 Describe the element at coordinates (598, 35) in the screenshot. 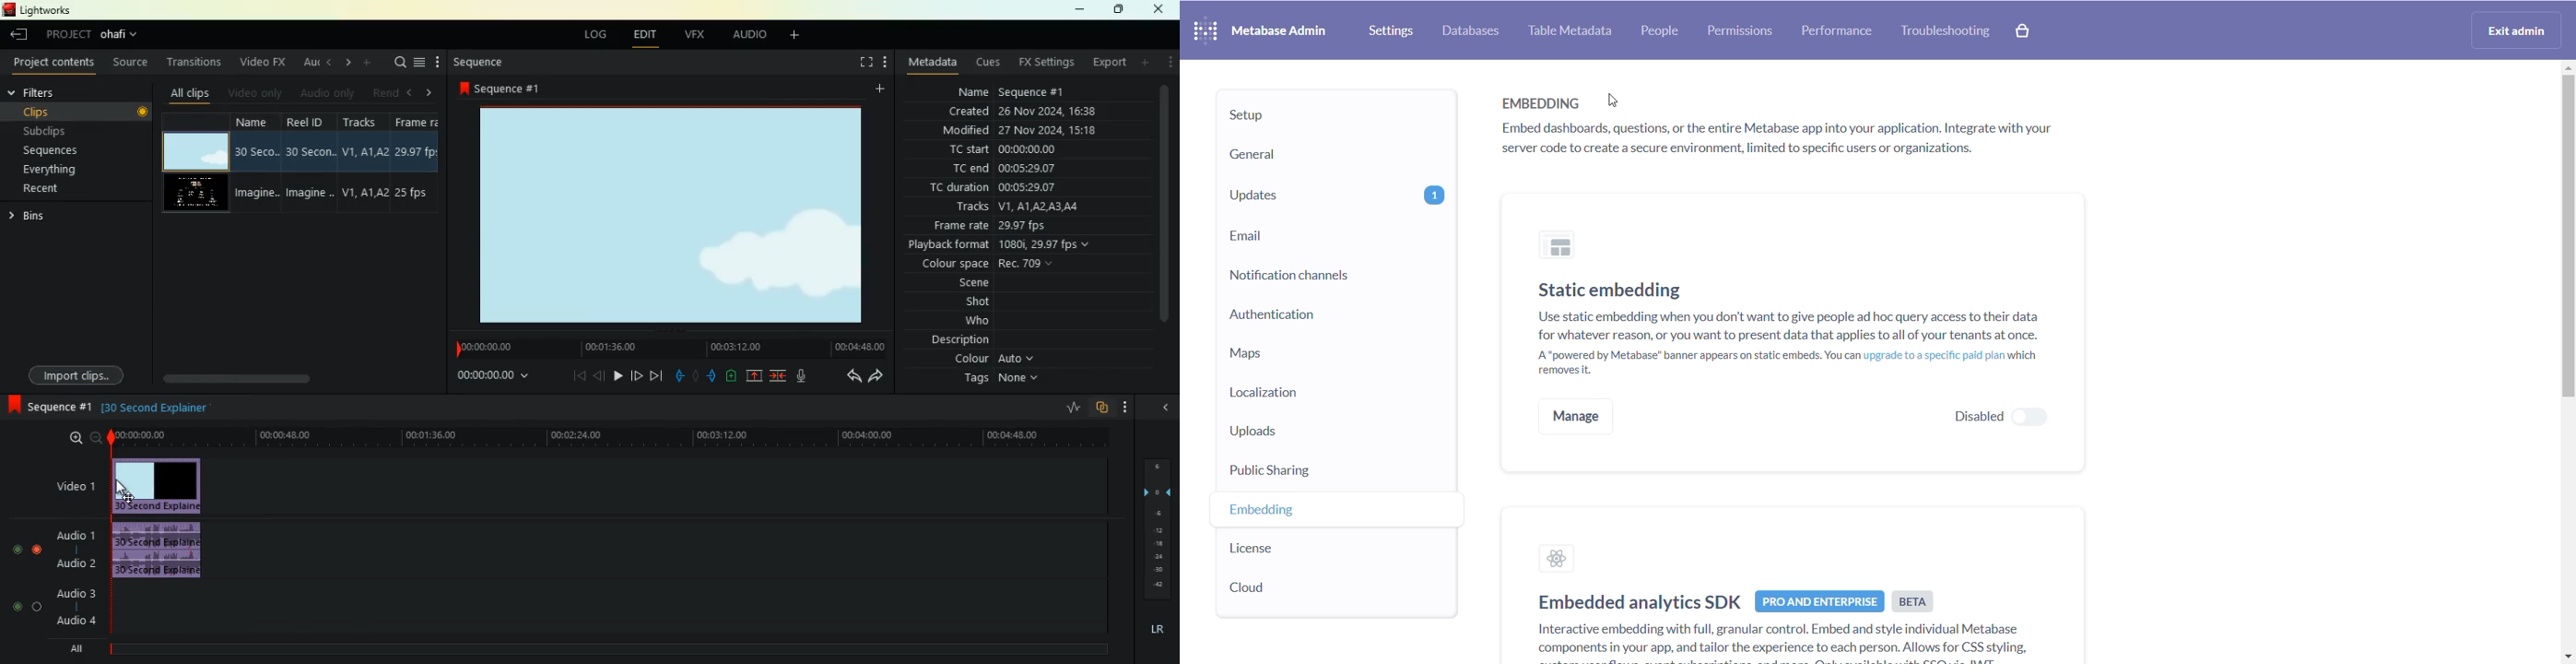

I see `log` at that location.